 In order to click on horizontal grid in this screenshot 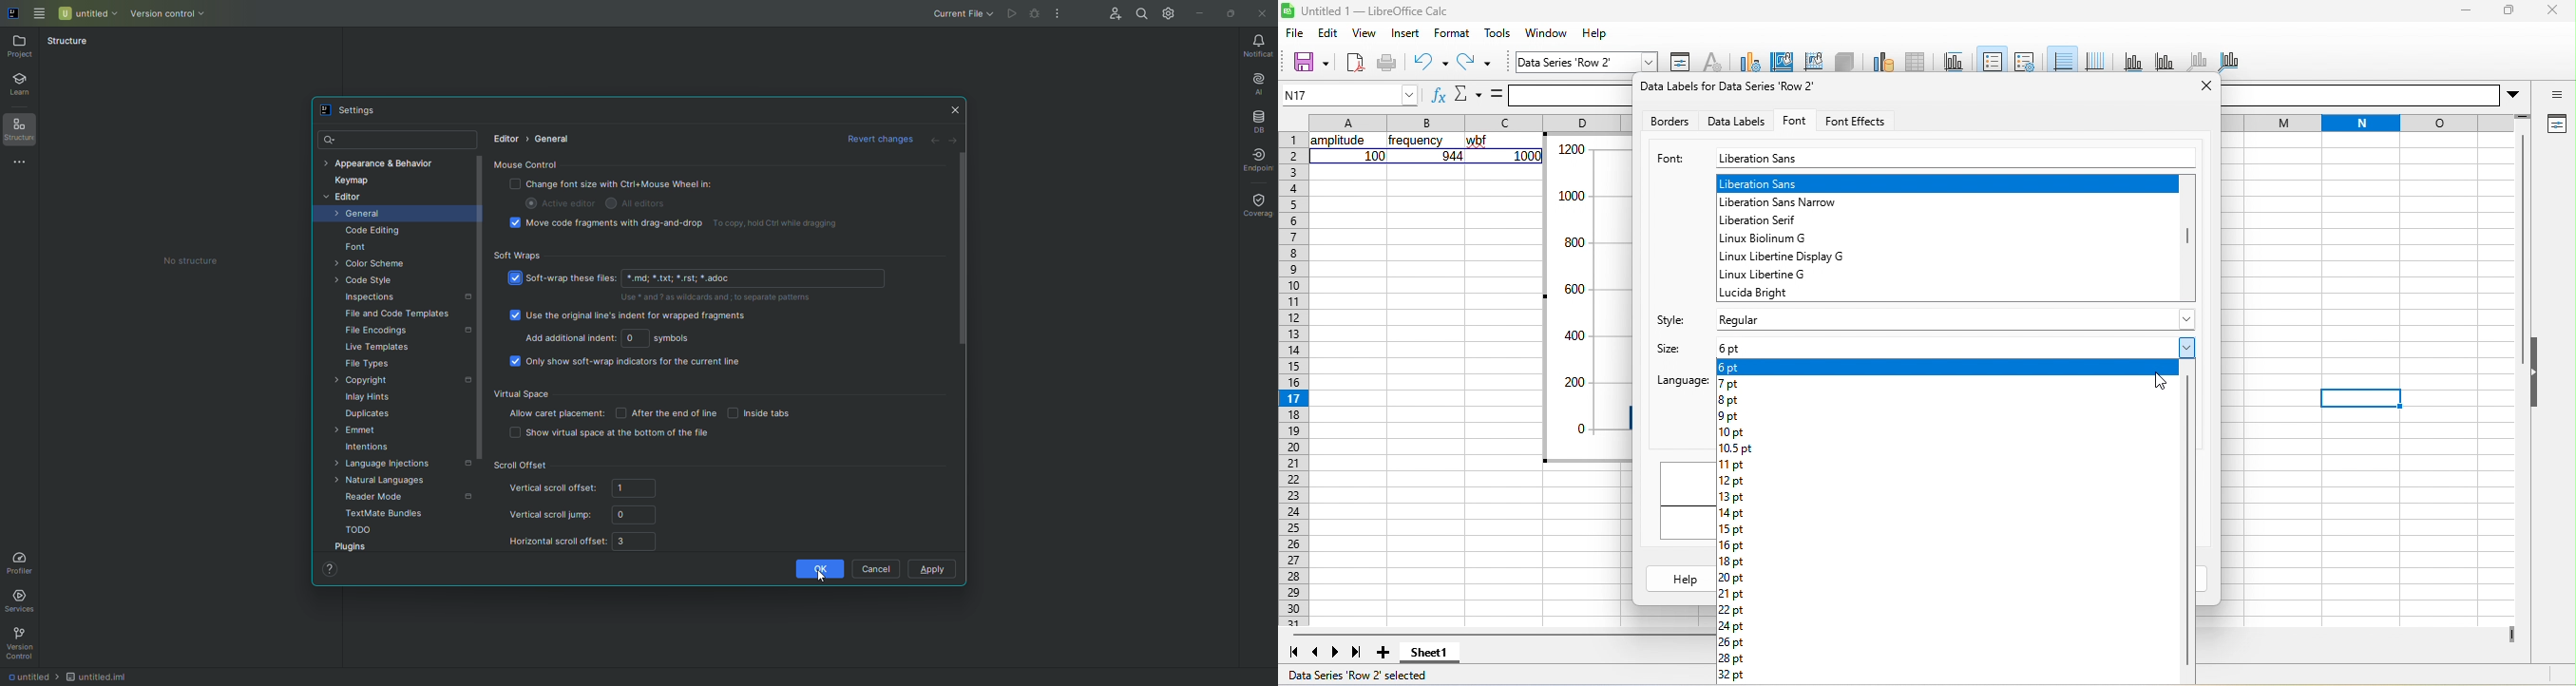, I will do `click(2061, 58)`.